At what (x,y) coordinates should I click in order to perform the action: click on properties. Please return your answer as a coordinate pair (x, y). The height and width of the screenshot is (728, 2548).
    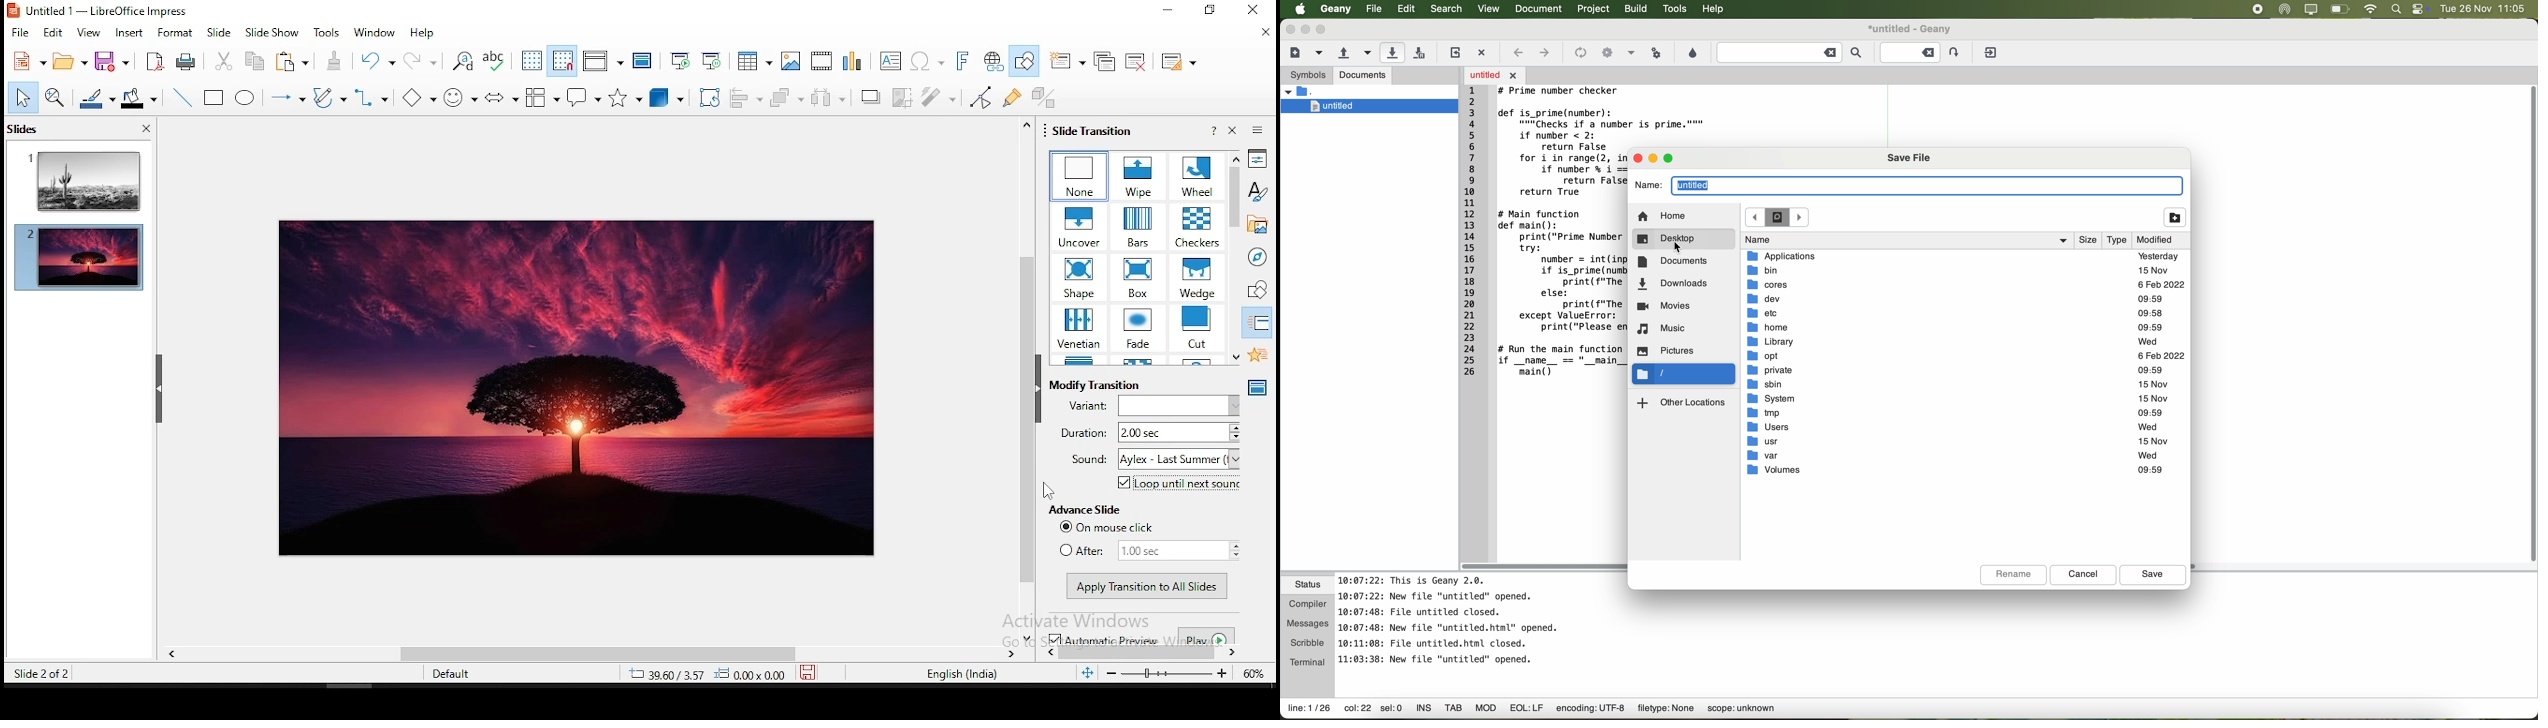
    Looking at the image, I should click on (1257, 159).